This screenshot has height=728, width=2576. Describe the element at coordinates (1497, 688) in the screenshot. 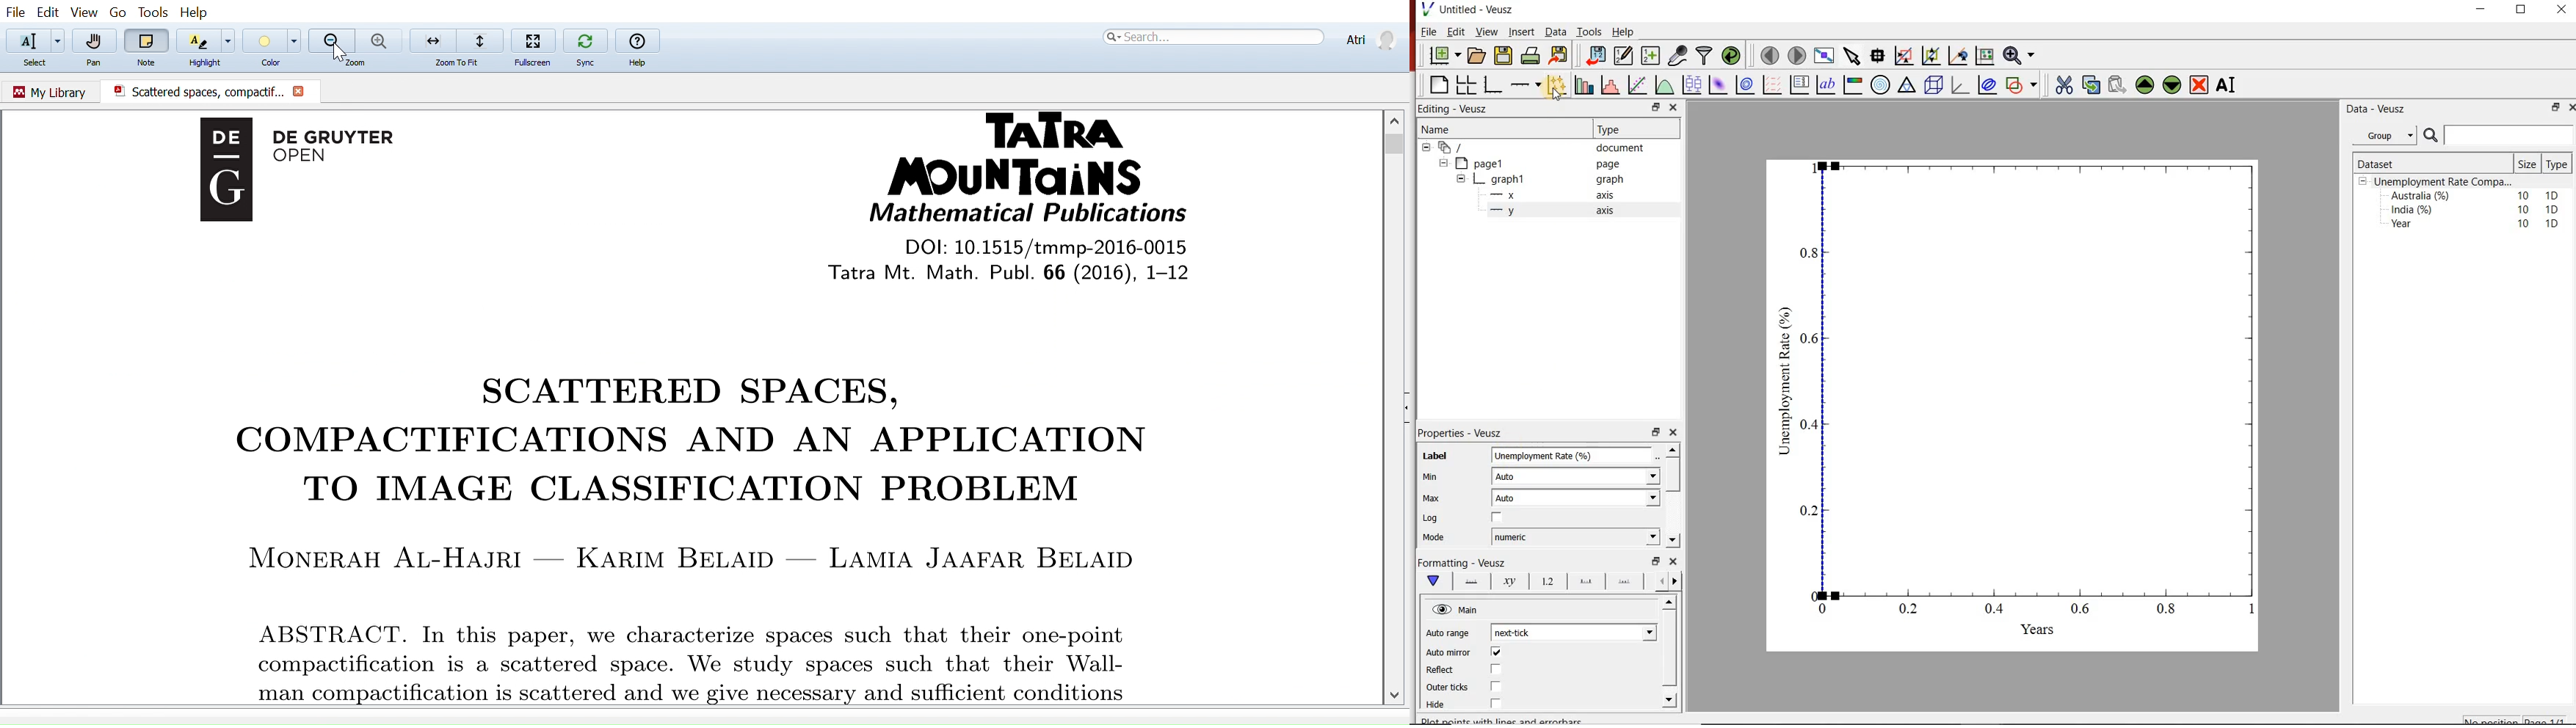

I see `checkbox` at that location.